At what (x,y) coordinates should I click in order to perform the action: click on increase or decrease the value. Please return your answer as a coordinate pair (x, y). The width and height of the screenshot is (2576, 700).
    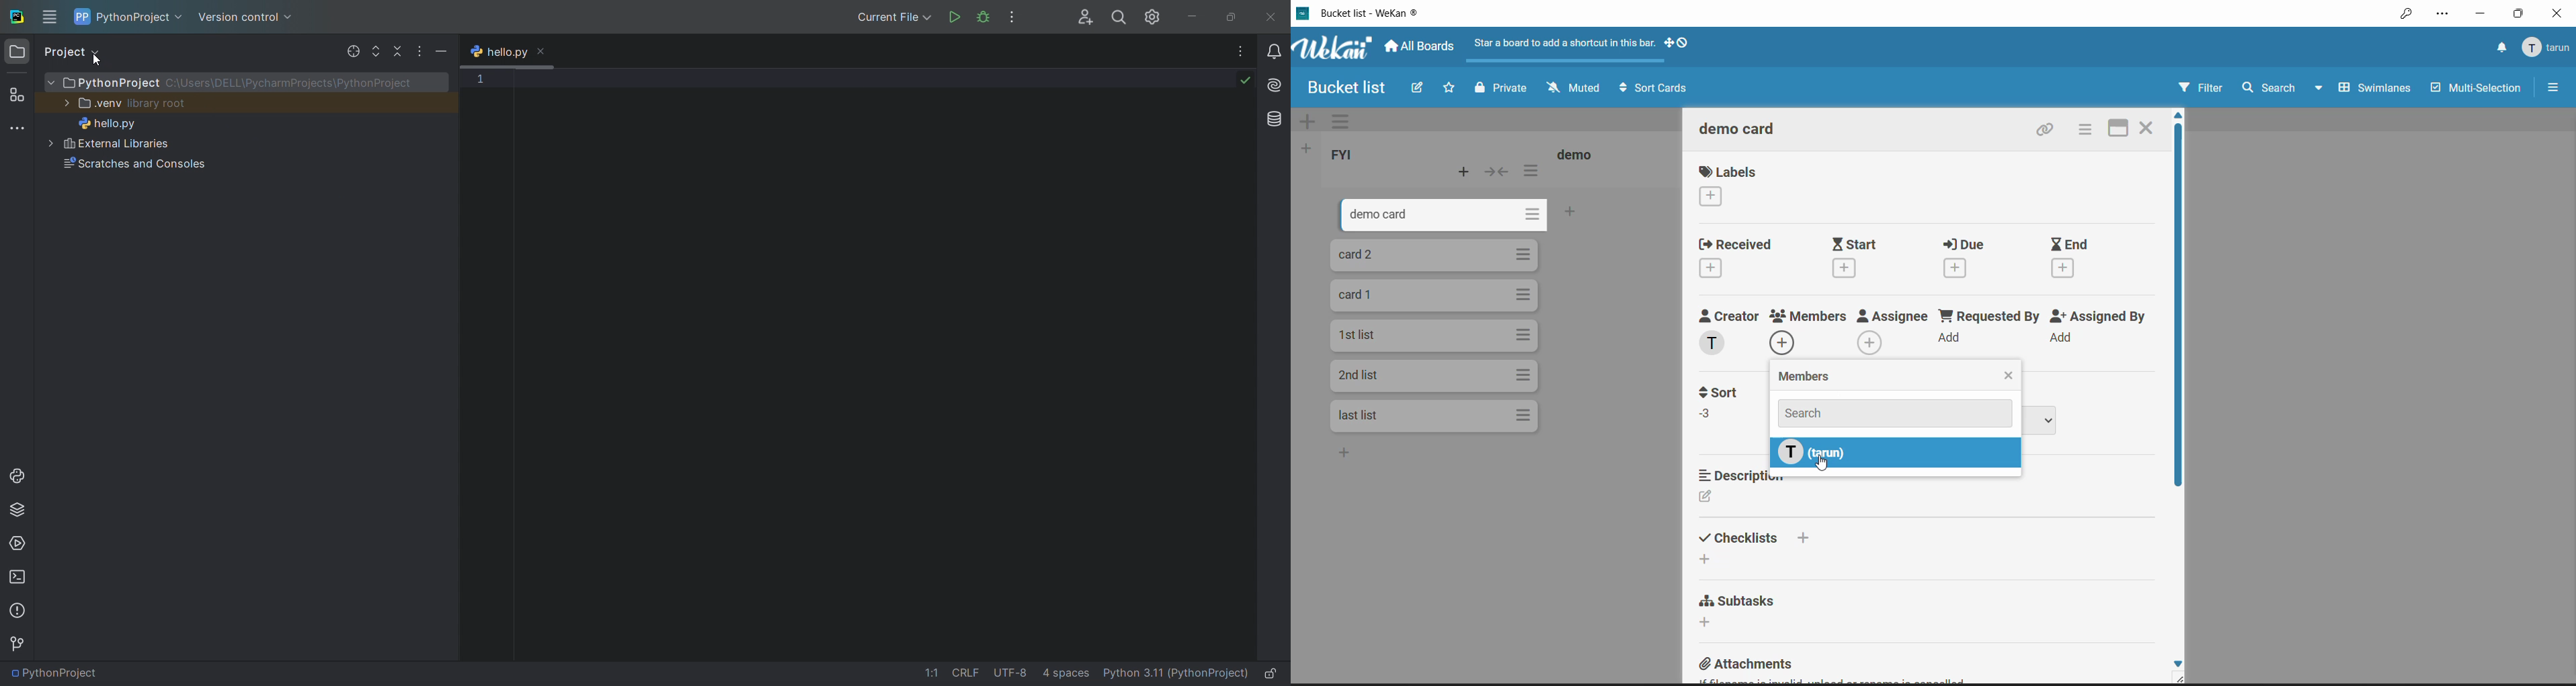
    Looking at the image, I should click on (1708, 417).